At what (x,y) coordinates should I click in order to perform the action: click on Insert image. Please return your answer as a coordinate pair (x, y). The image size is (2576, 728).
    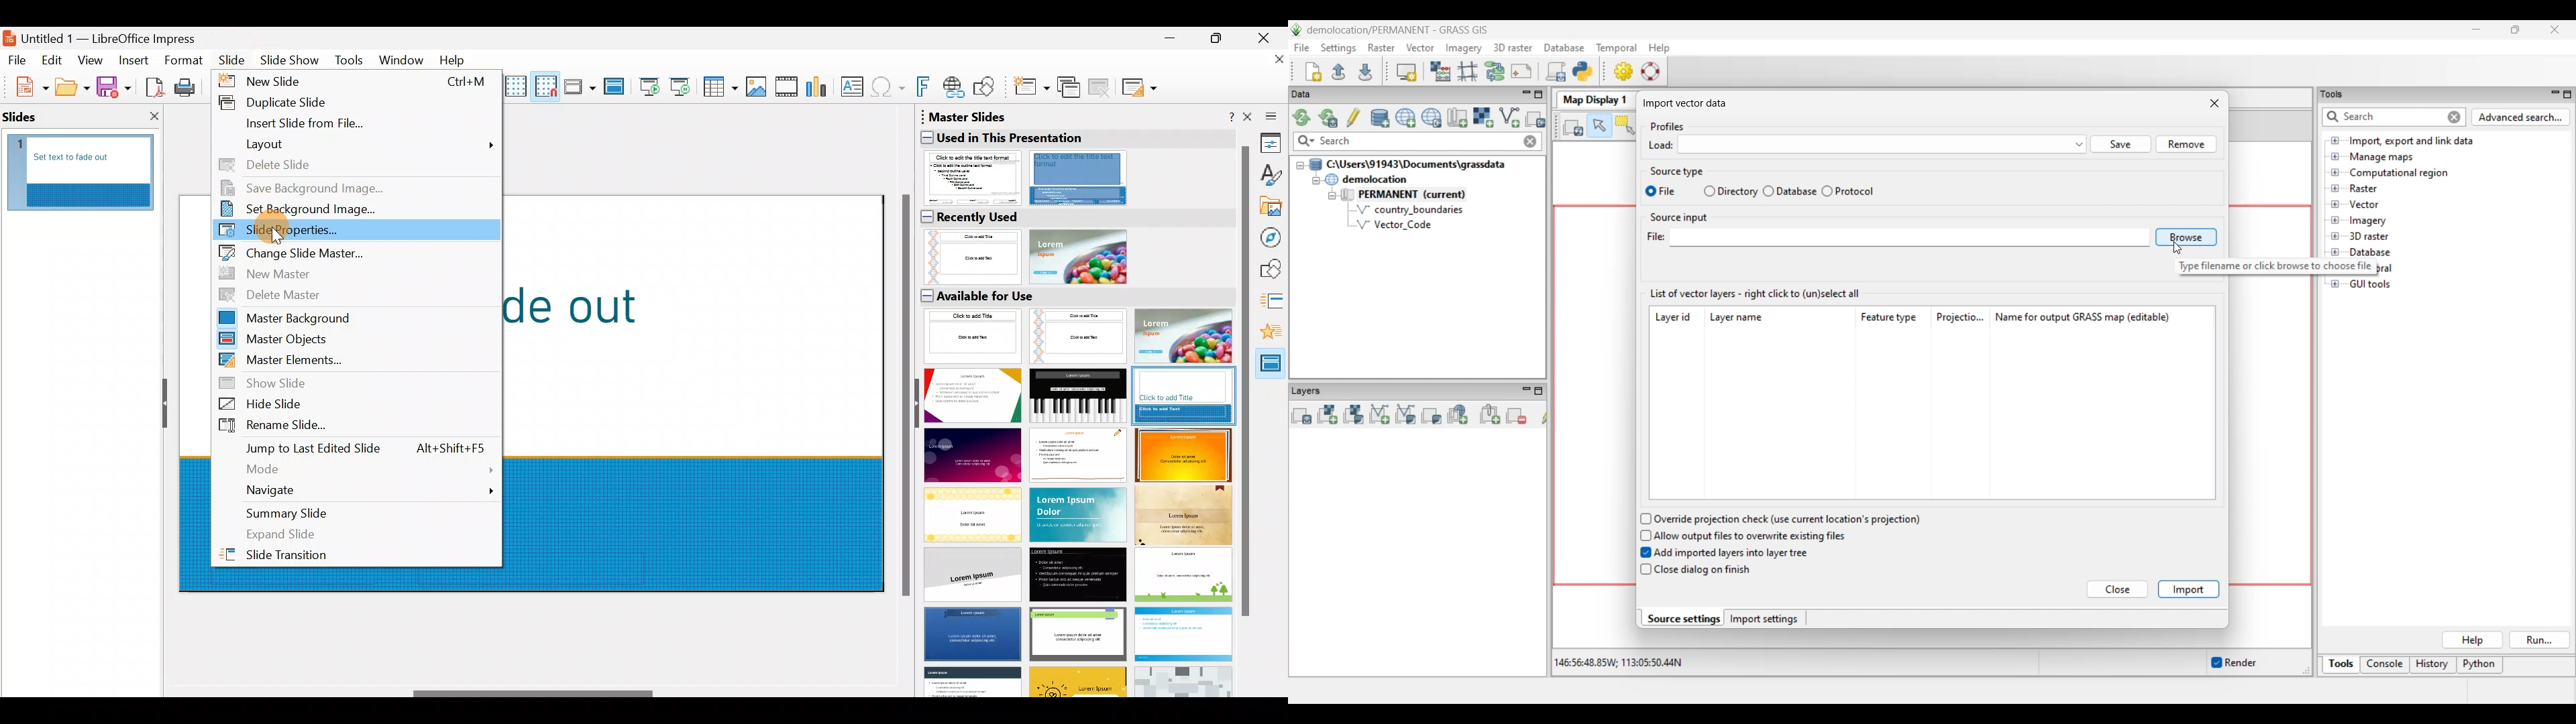
    Looking at the image, I should click on (759, 87).